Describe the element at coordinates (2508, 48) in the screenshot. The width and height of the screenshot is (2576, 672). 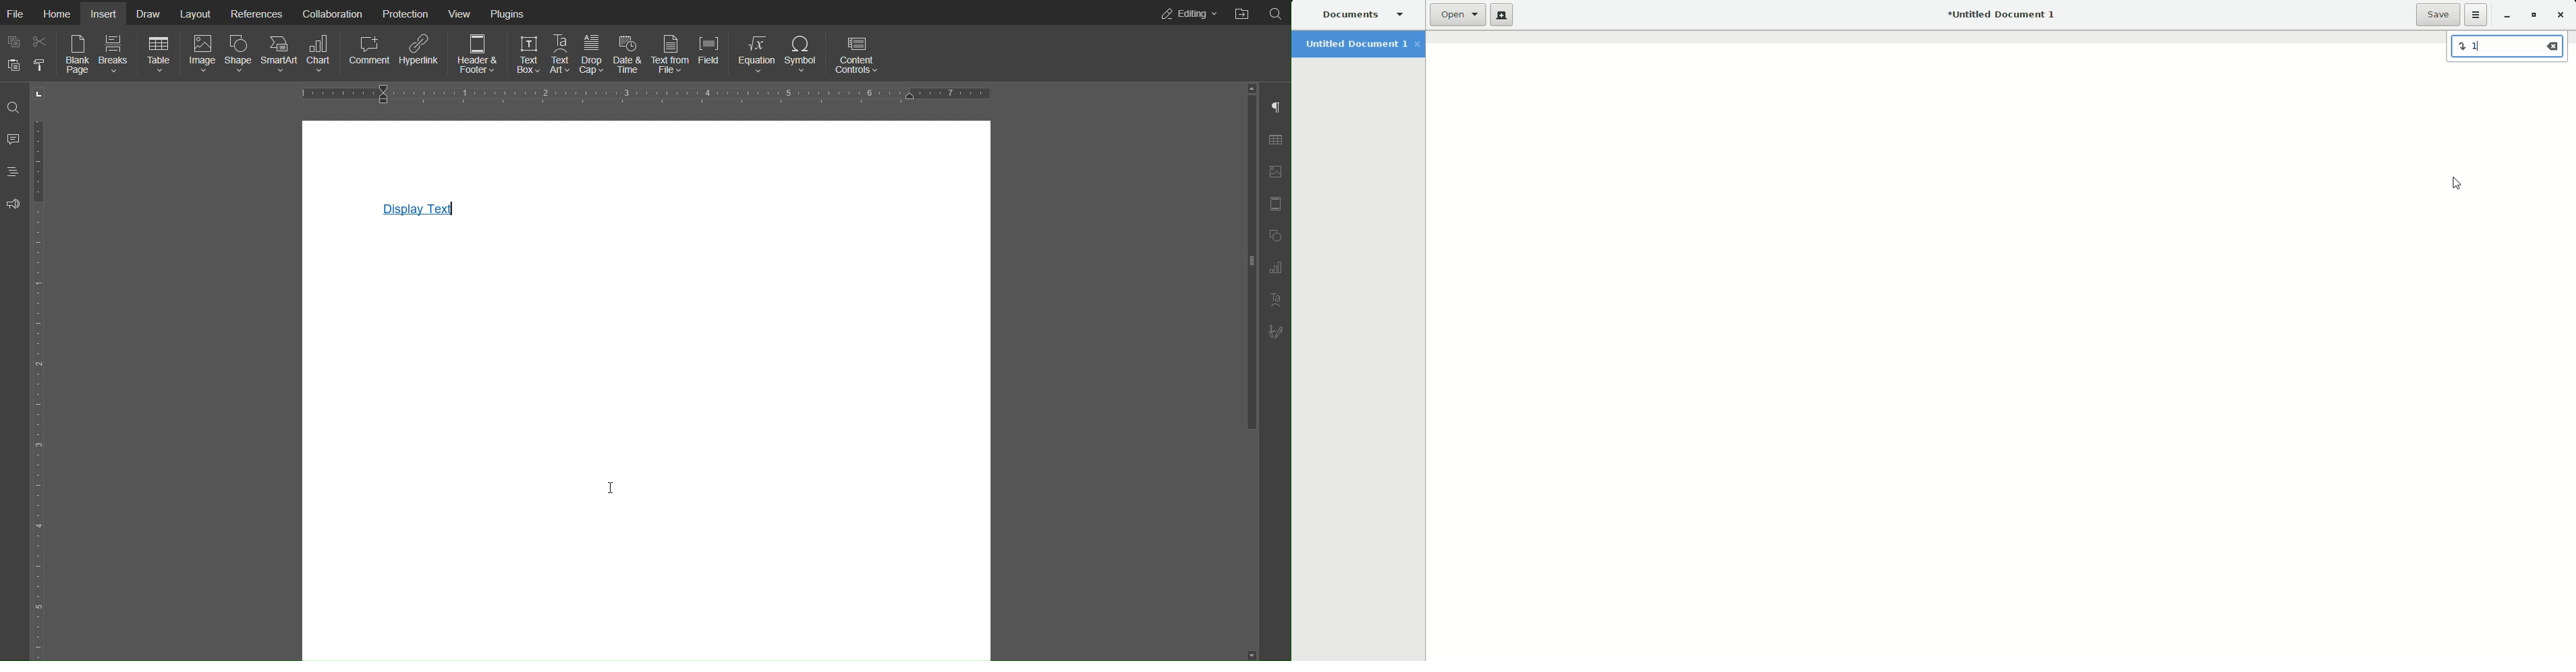
I see `1` at that location.